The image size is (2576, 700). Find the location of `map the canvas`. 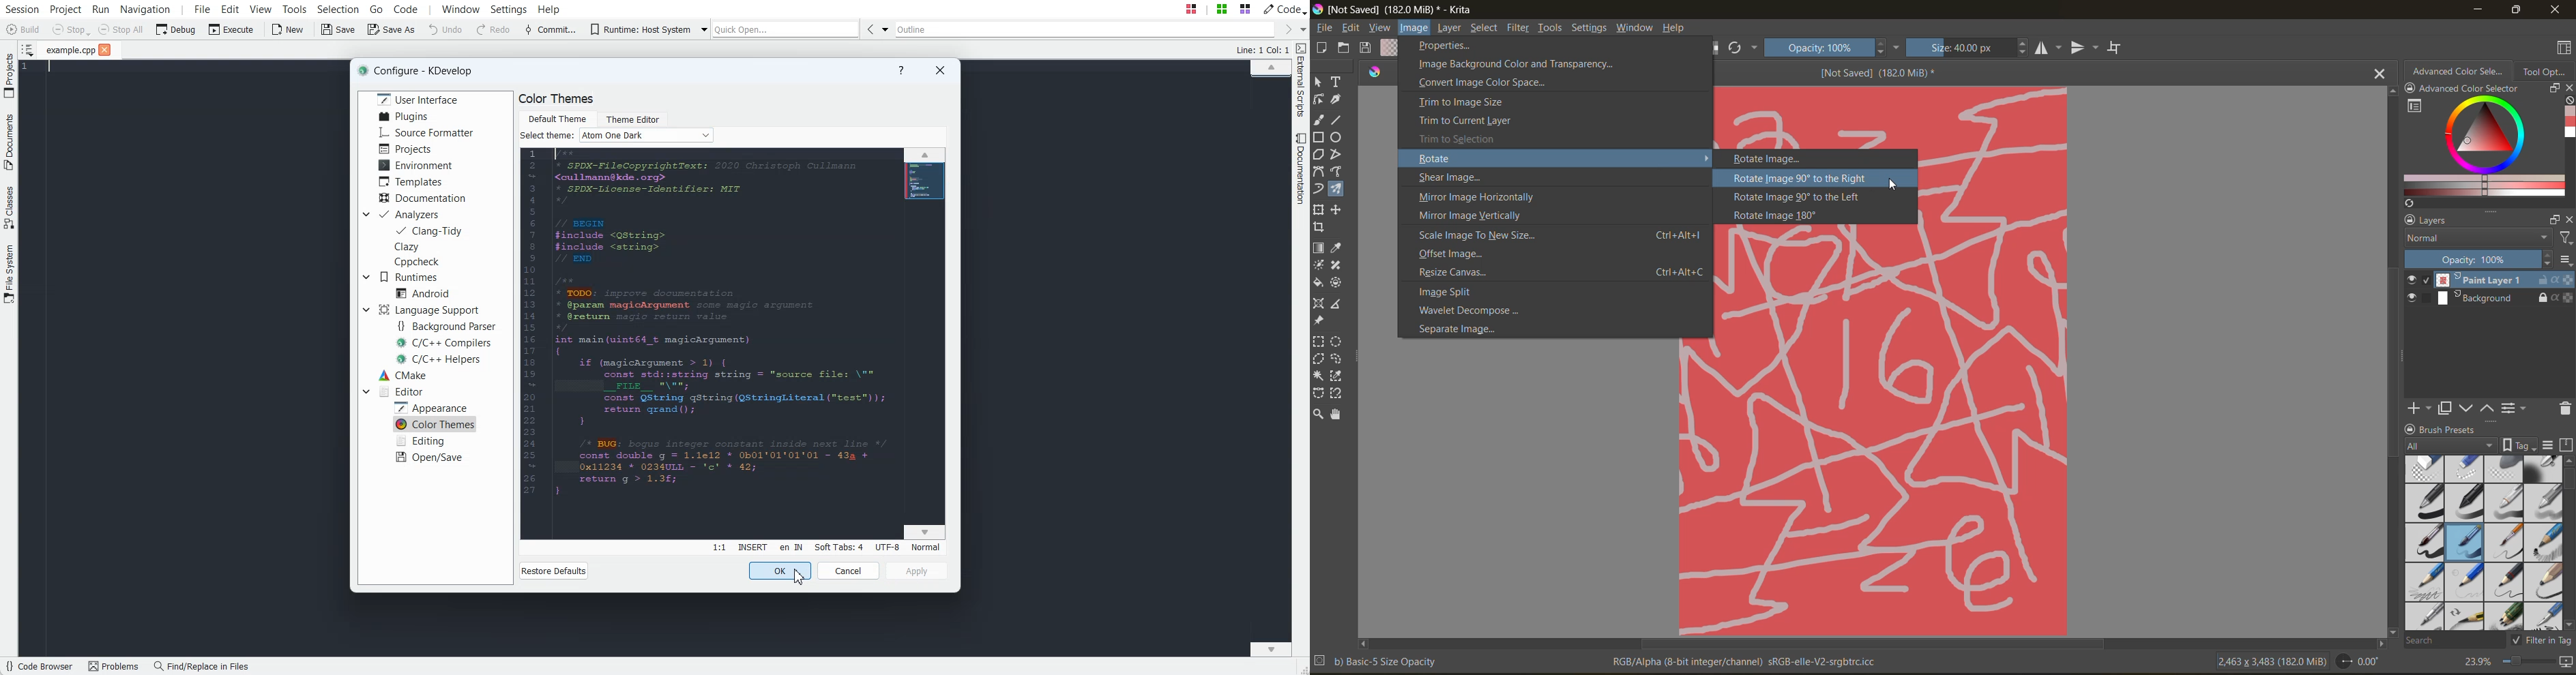

map the canvas is located at coordinates (2565, 662).